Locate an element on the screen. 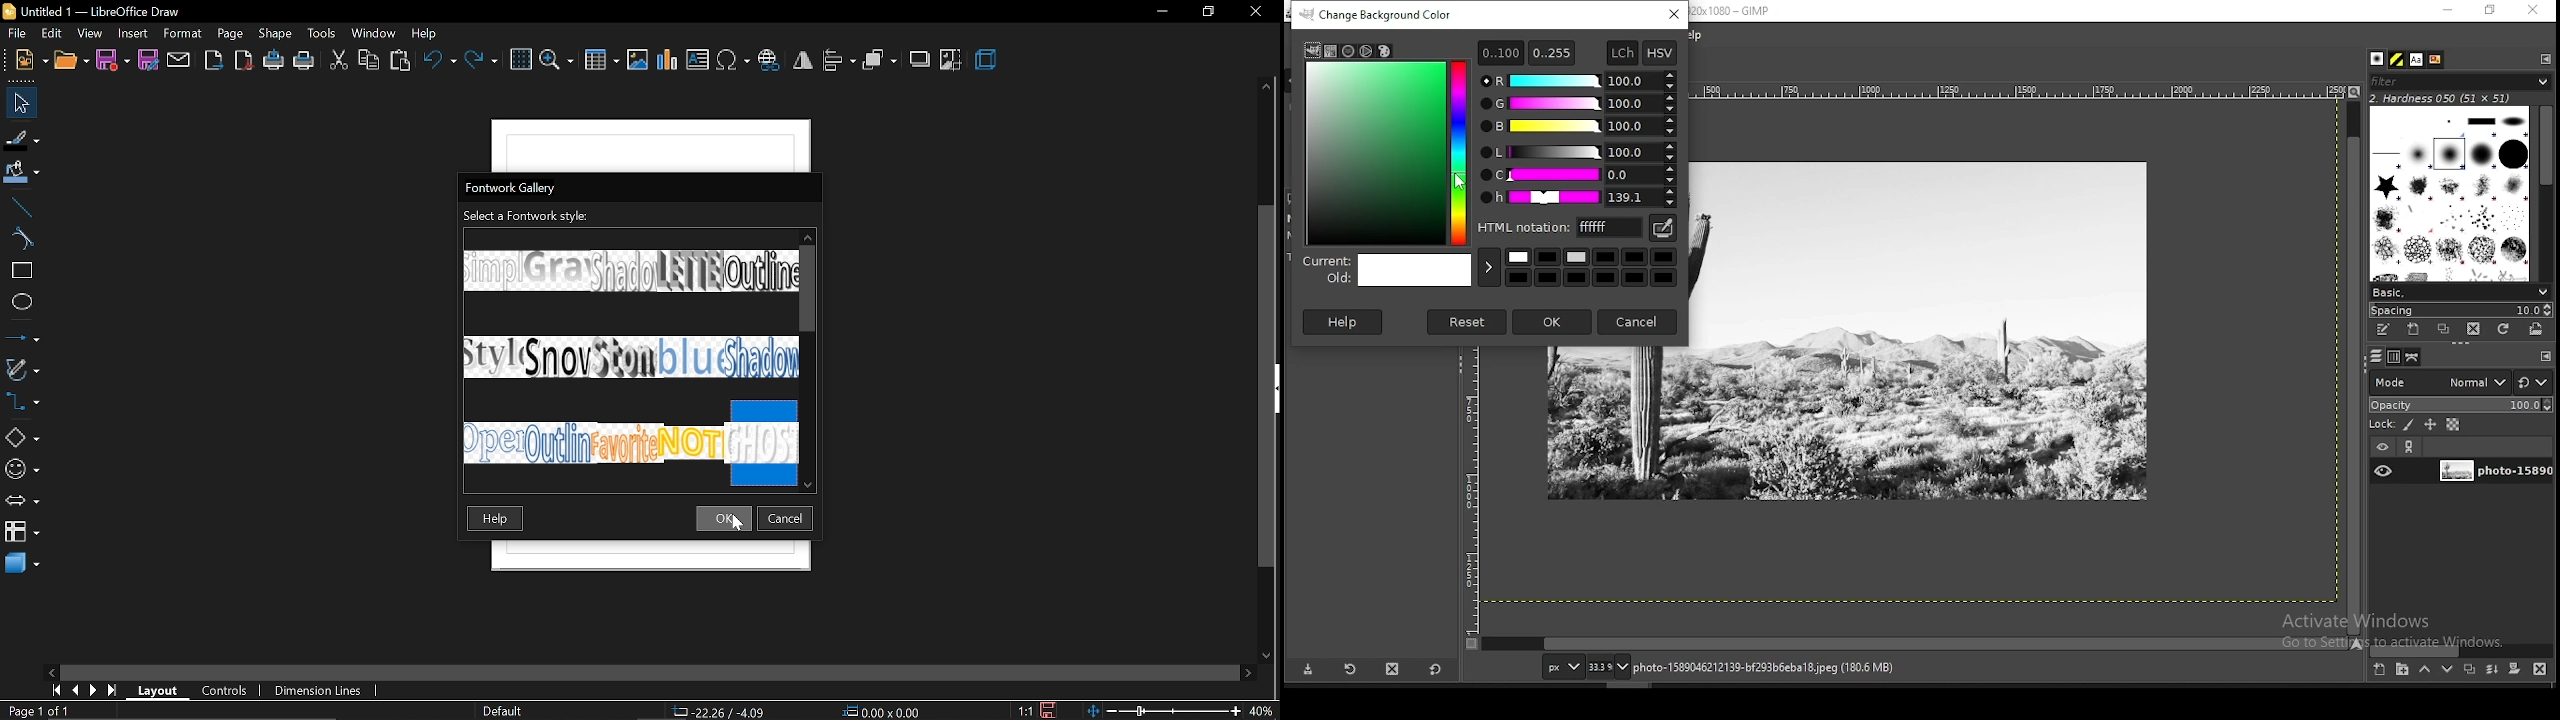  horizontal scroll bar is located at coordinates (646, 675).